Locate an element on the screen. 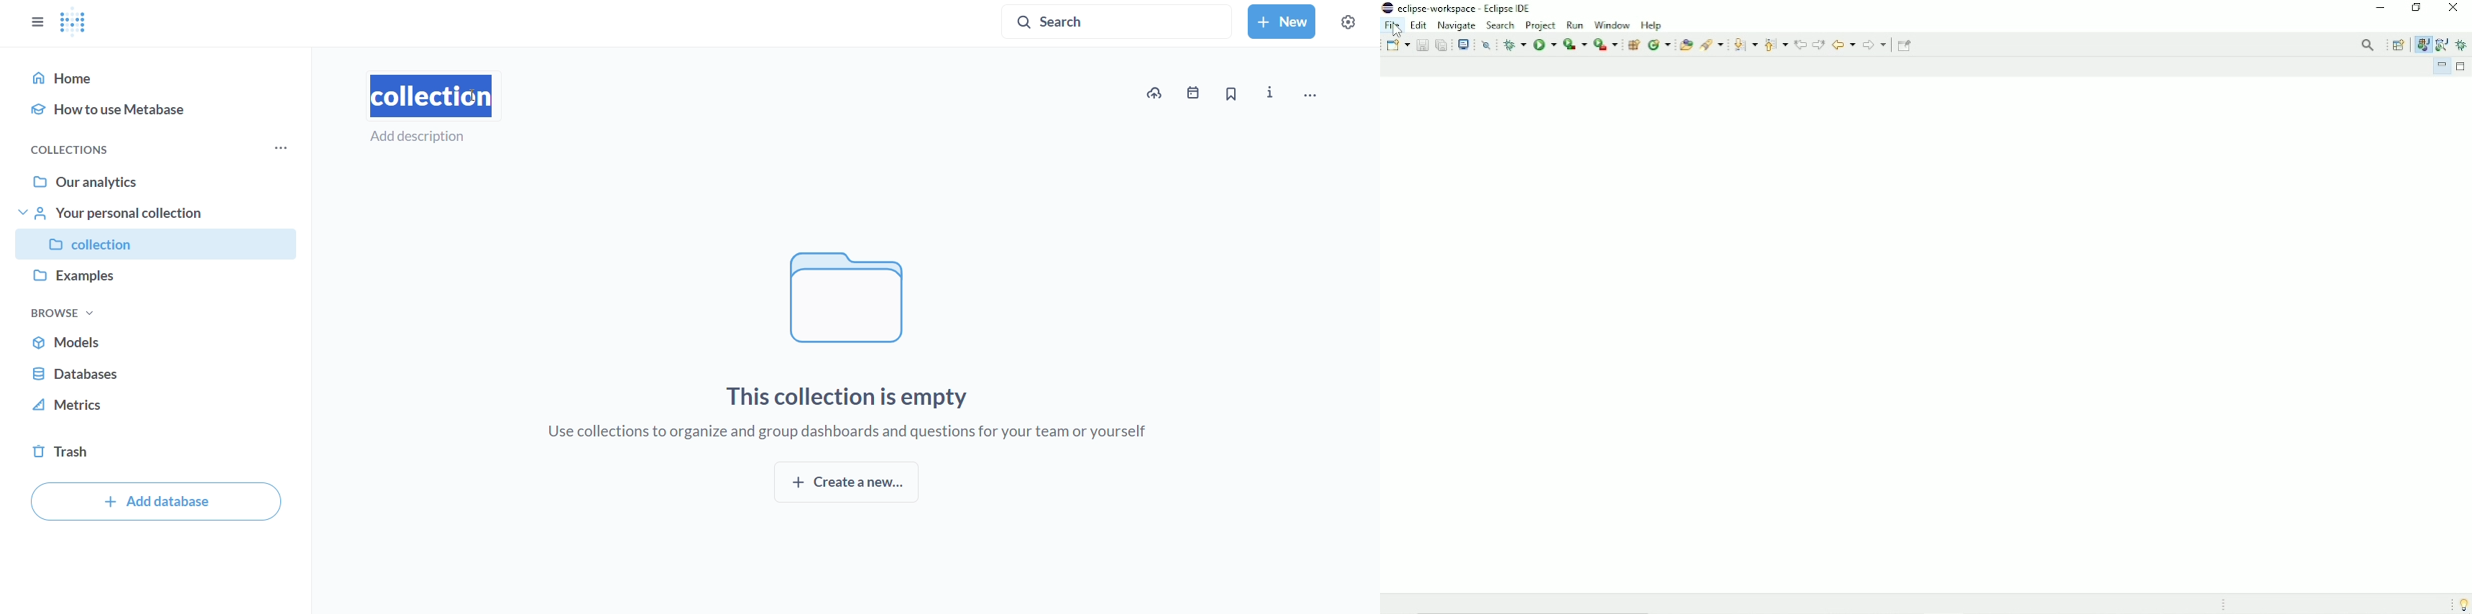 The height and width of the screenshot is (616, 2492). close sidebar is located at coordinates (32, 19).